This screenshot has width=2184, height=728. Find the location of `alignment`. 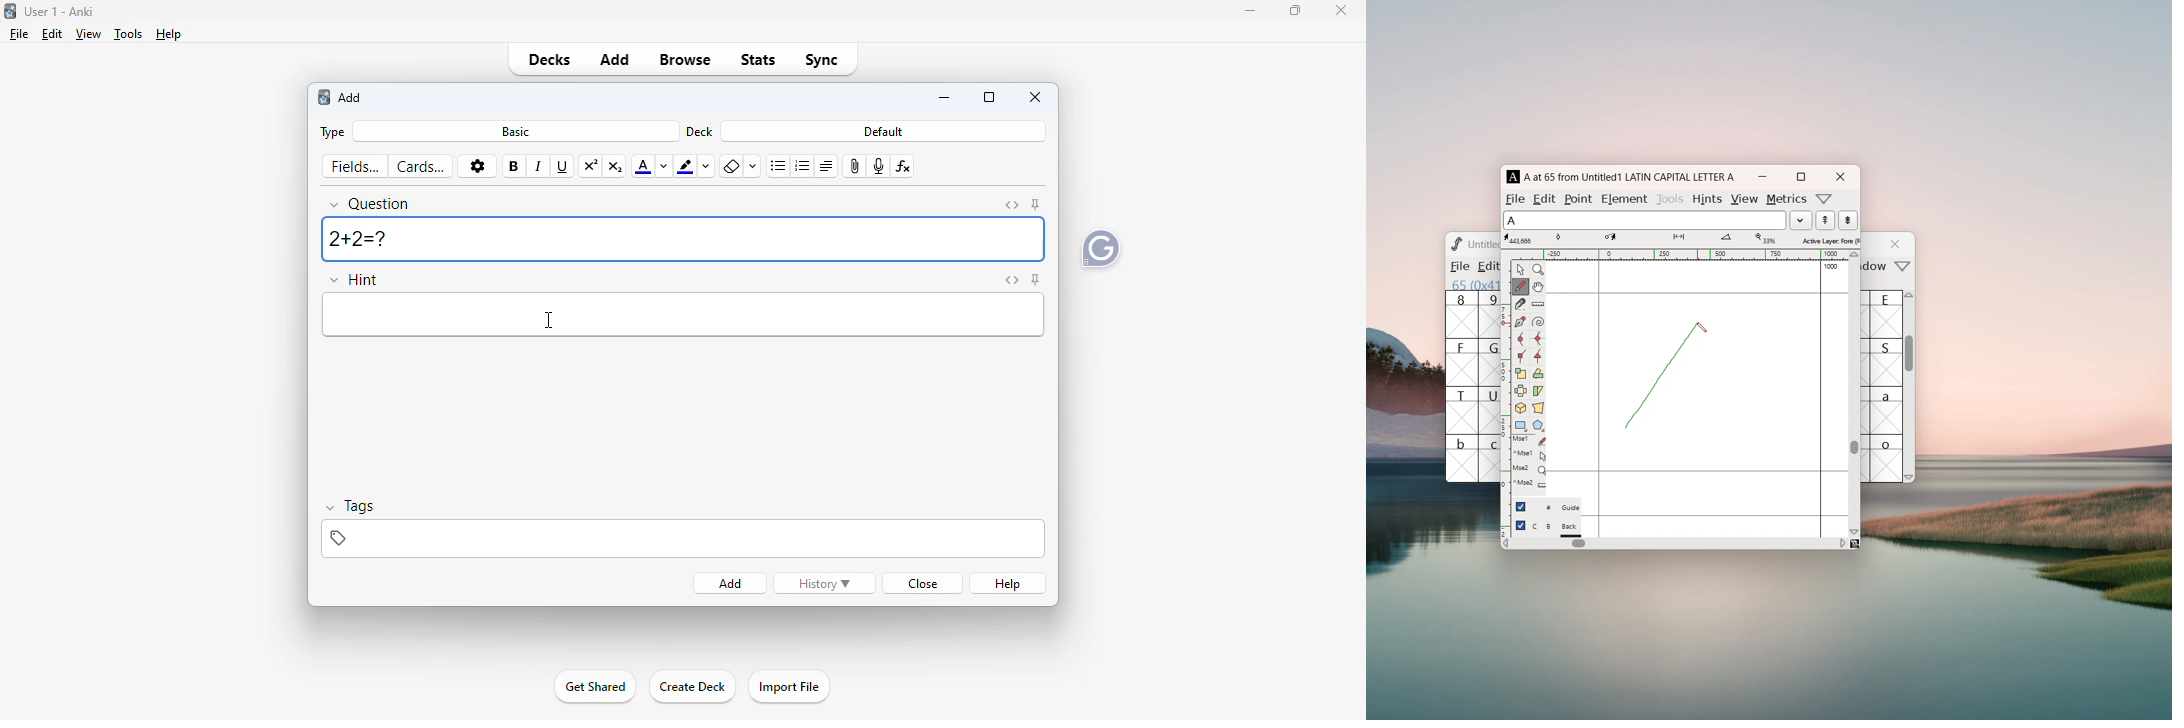

alignment is located at coordinates (827, 166).